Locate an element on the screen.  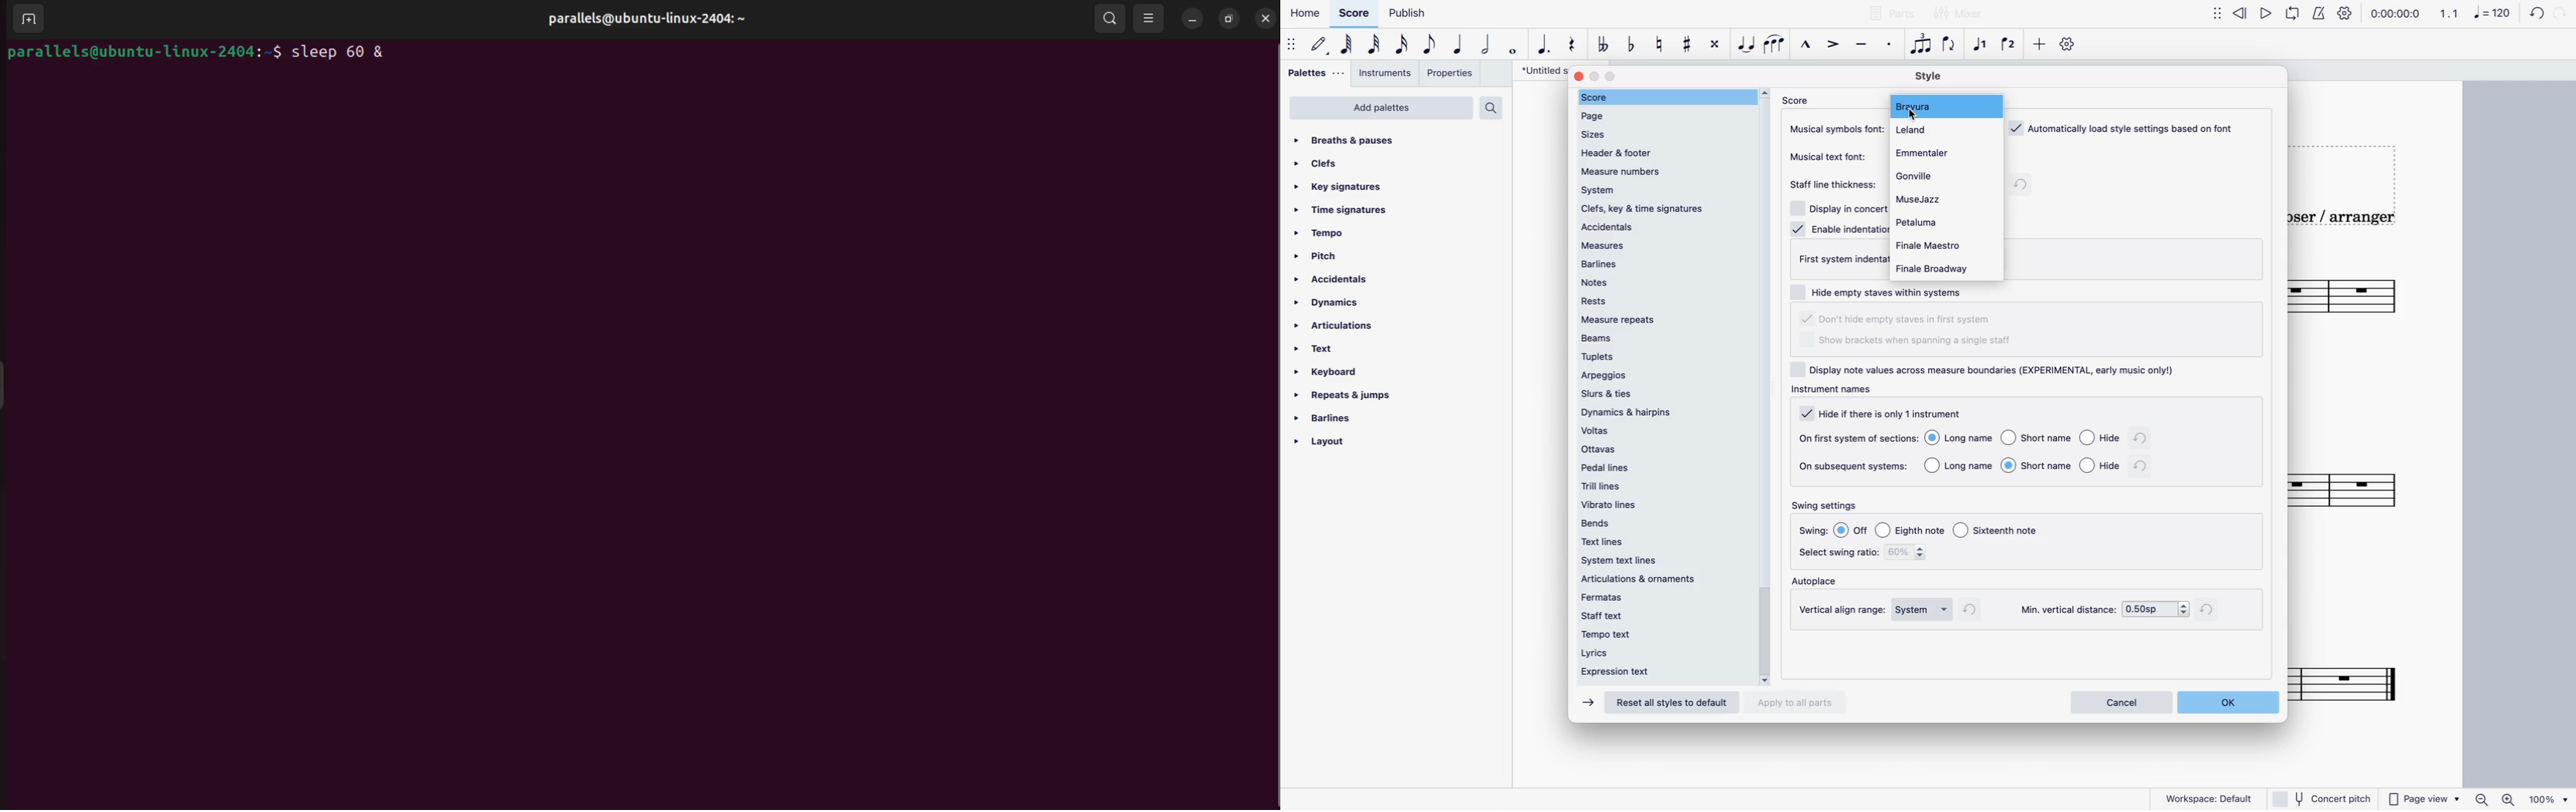
text is located at coordinates (1322, 349).